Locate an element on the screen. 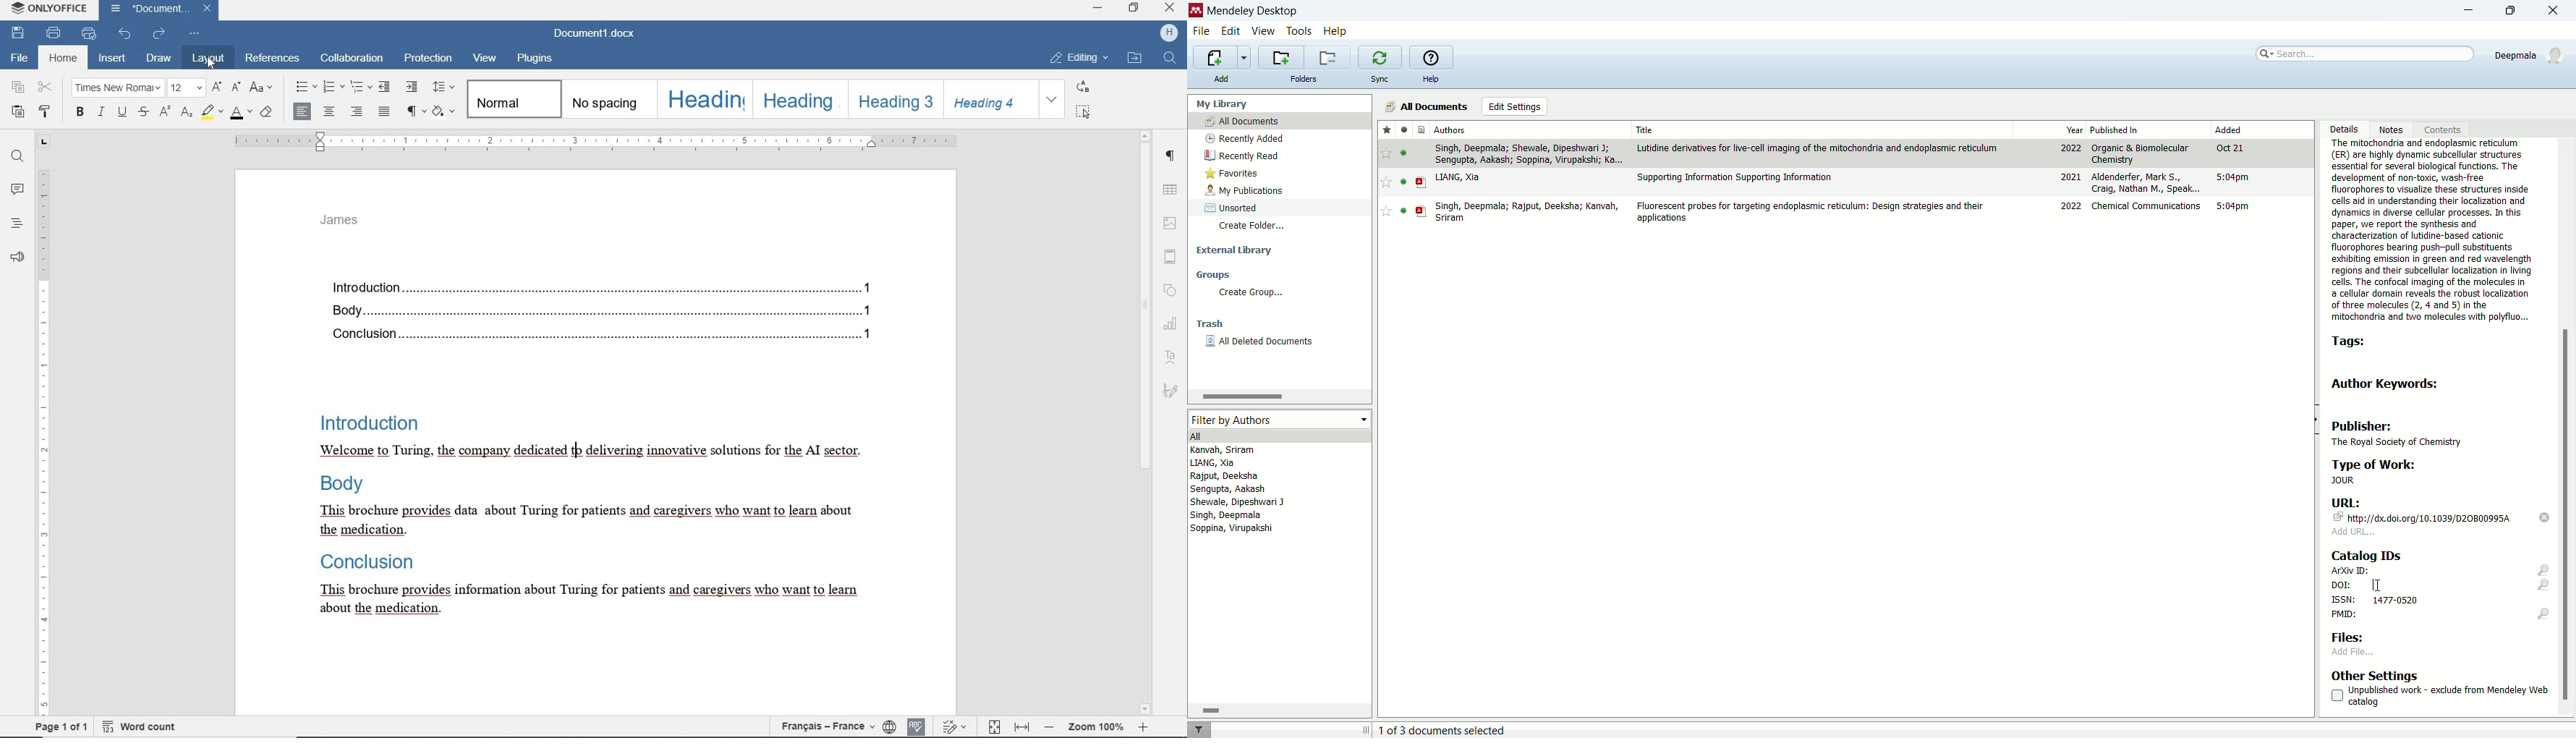  Heading 4 is located at coordinates (992, 99).